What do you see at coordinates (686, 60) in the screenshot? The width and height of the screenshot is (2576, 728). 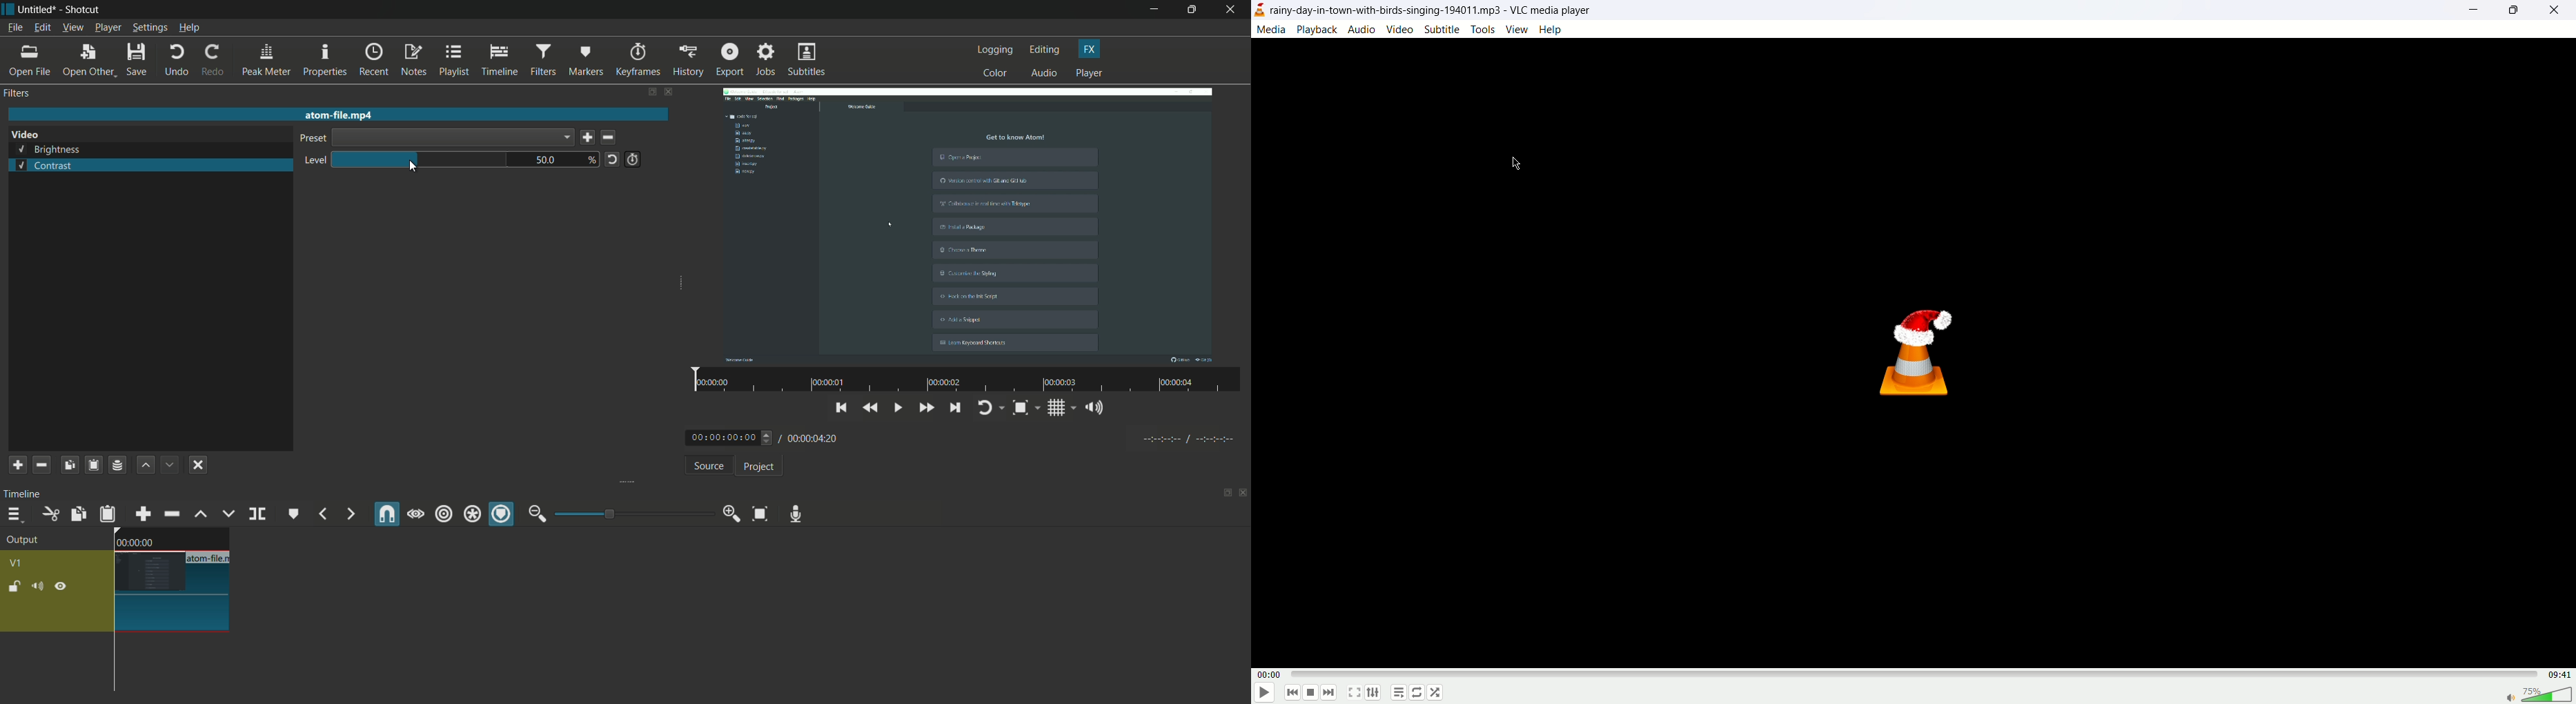 I see `history` at bounding box center [686, 60].